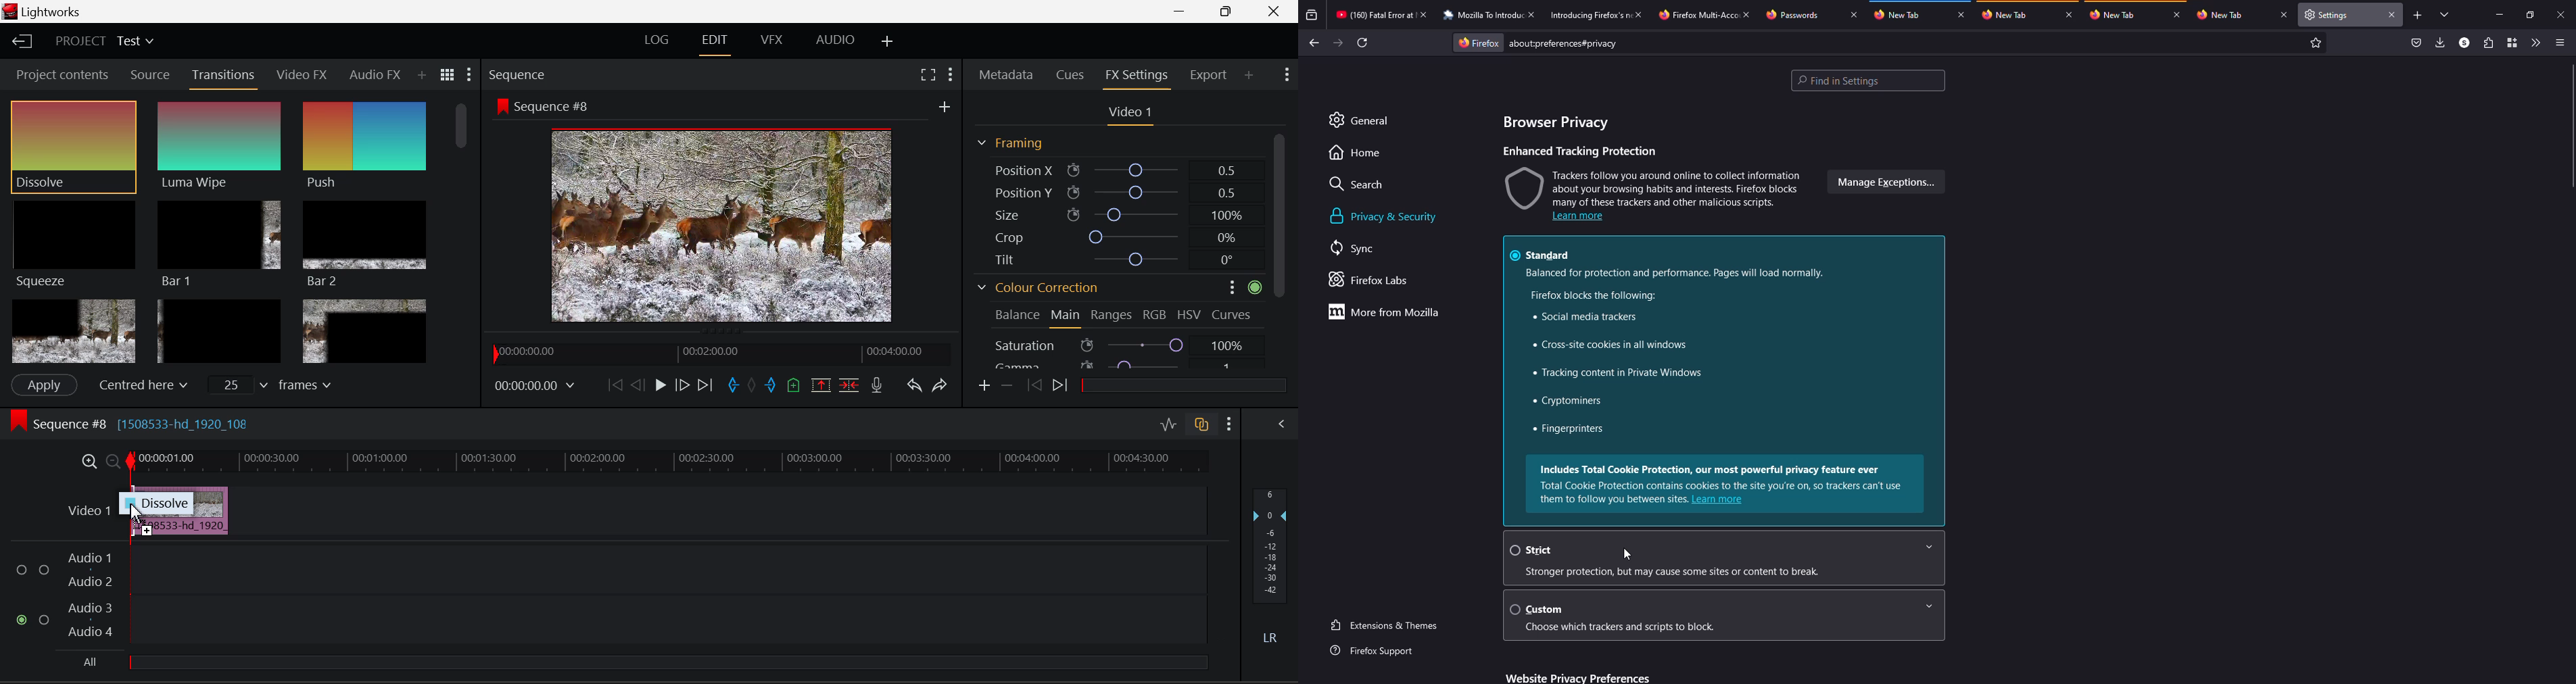 The image size is (2576, 700). What do you see at coordinates (1388, 311) in the screenshot?
I see `more` at bounding box center [1388, 311].